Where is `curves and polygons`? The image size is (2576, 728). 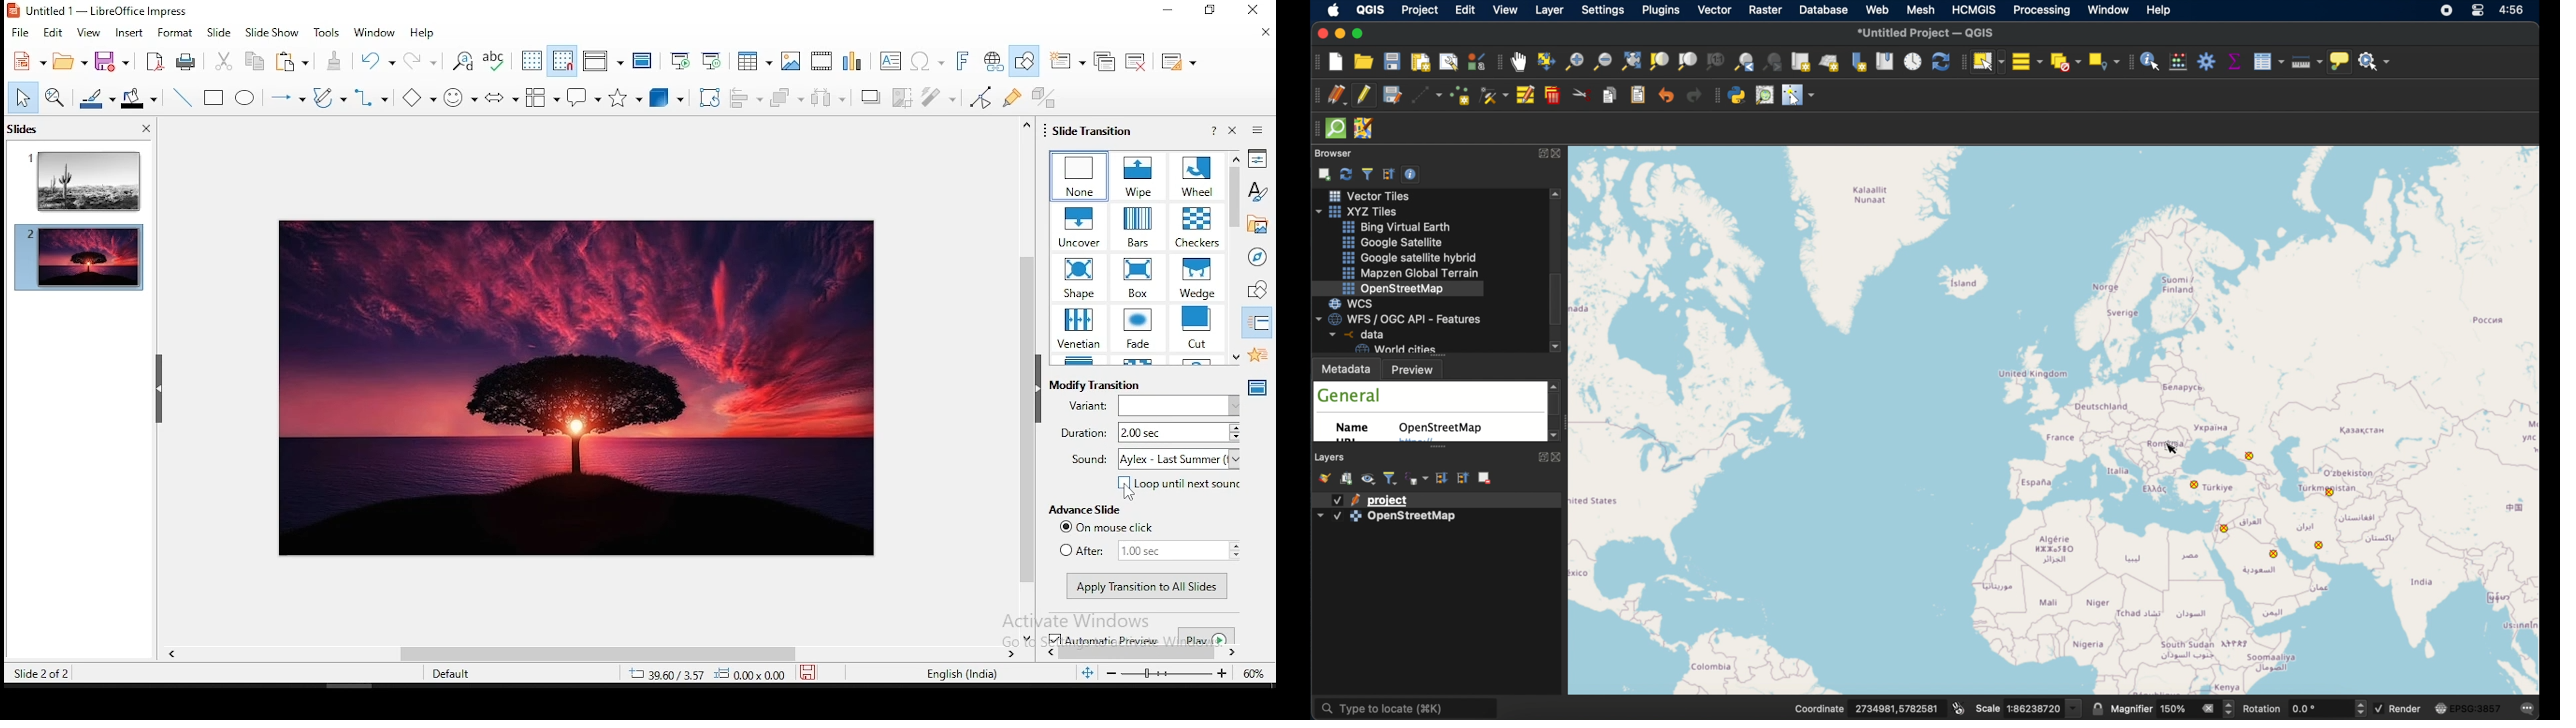
curves and polygons is located at coordinates (328, 98).